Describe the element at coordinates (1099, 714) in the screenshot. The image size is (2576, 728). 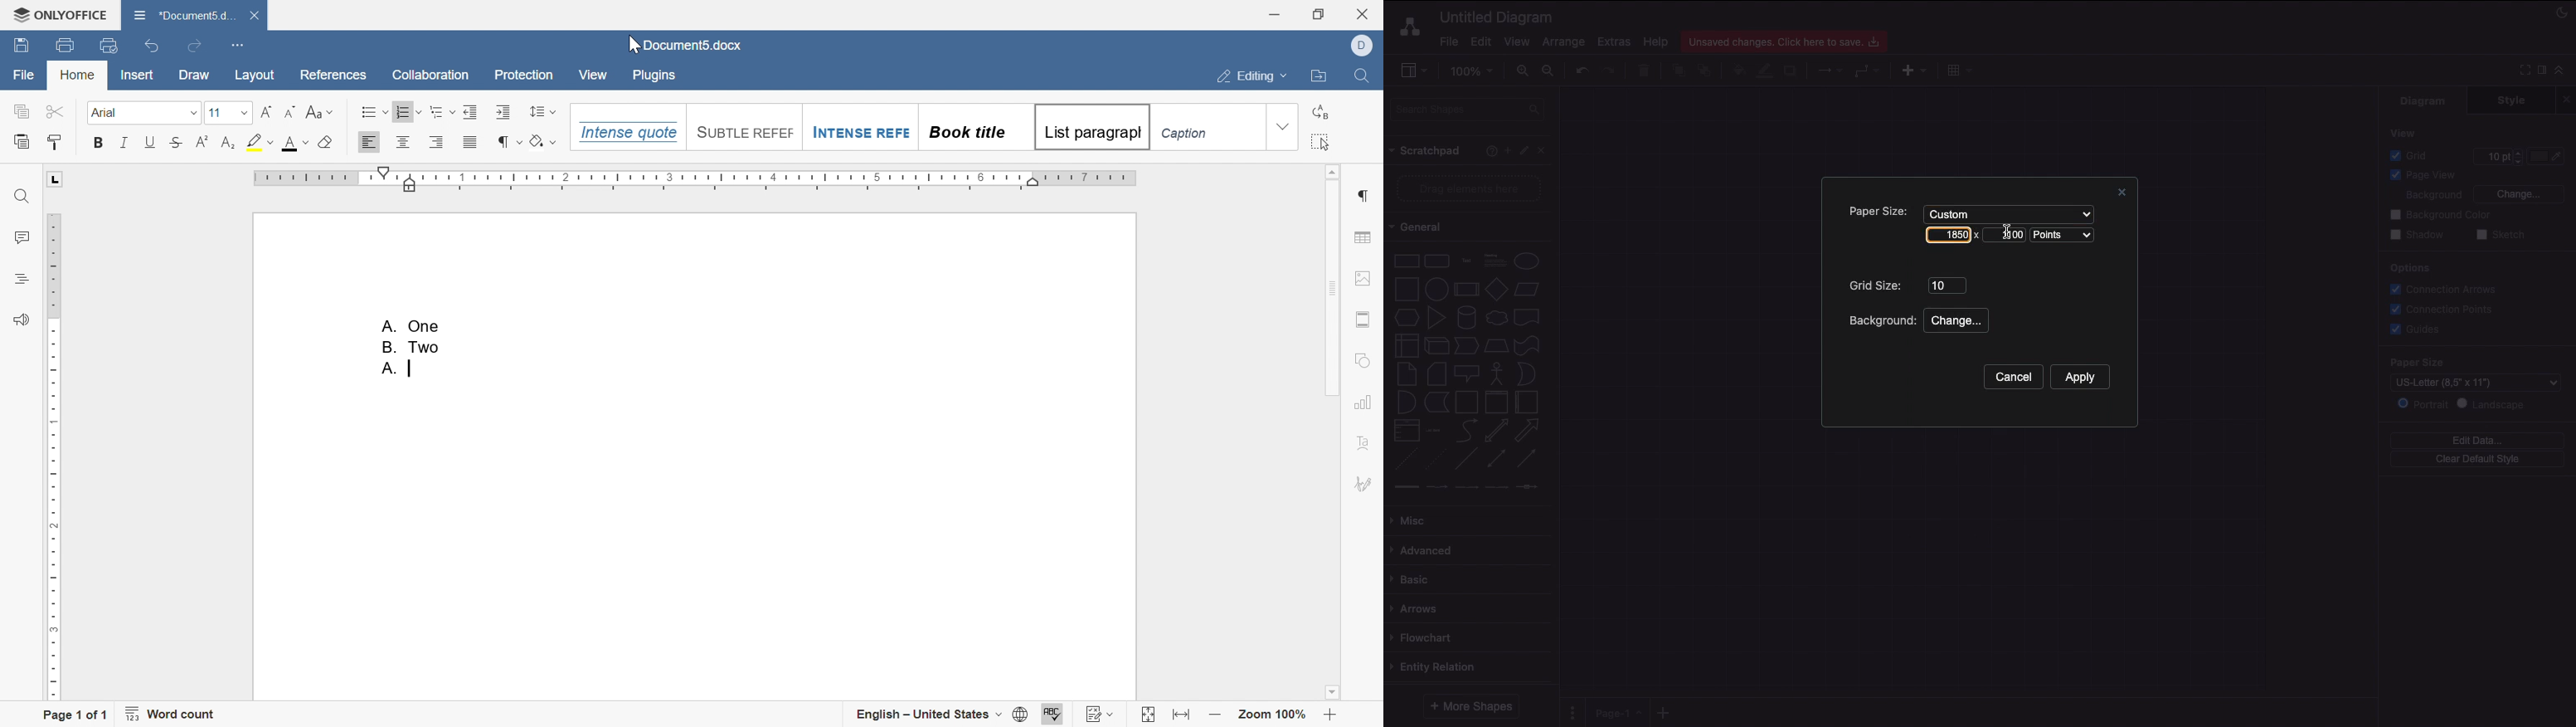
I see `track changes` at that location.